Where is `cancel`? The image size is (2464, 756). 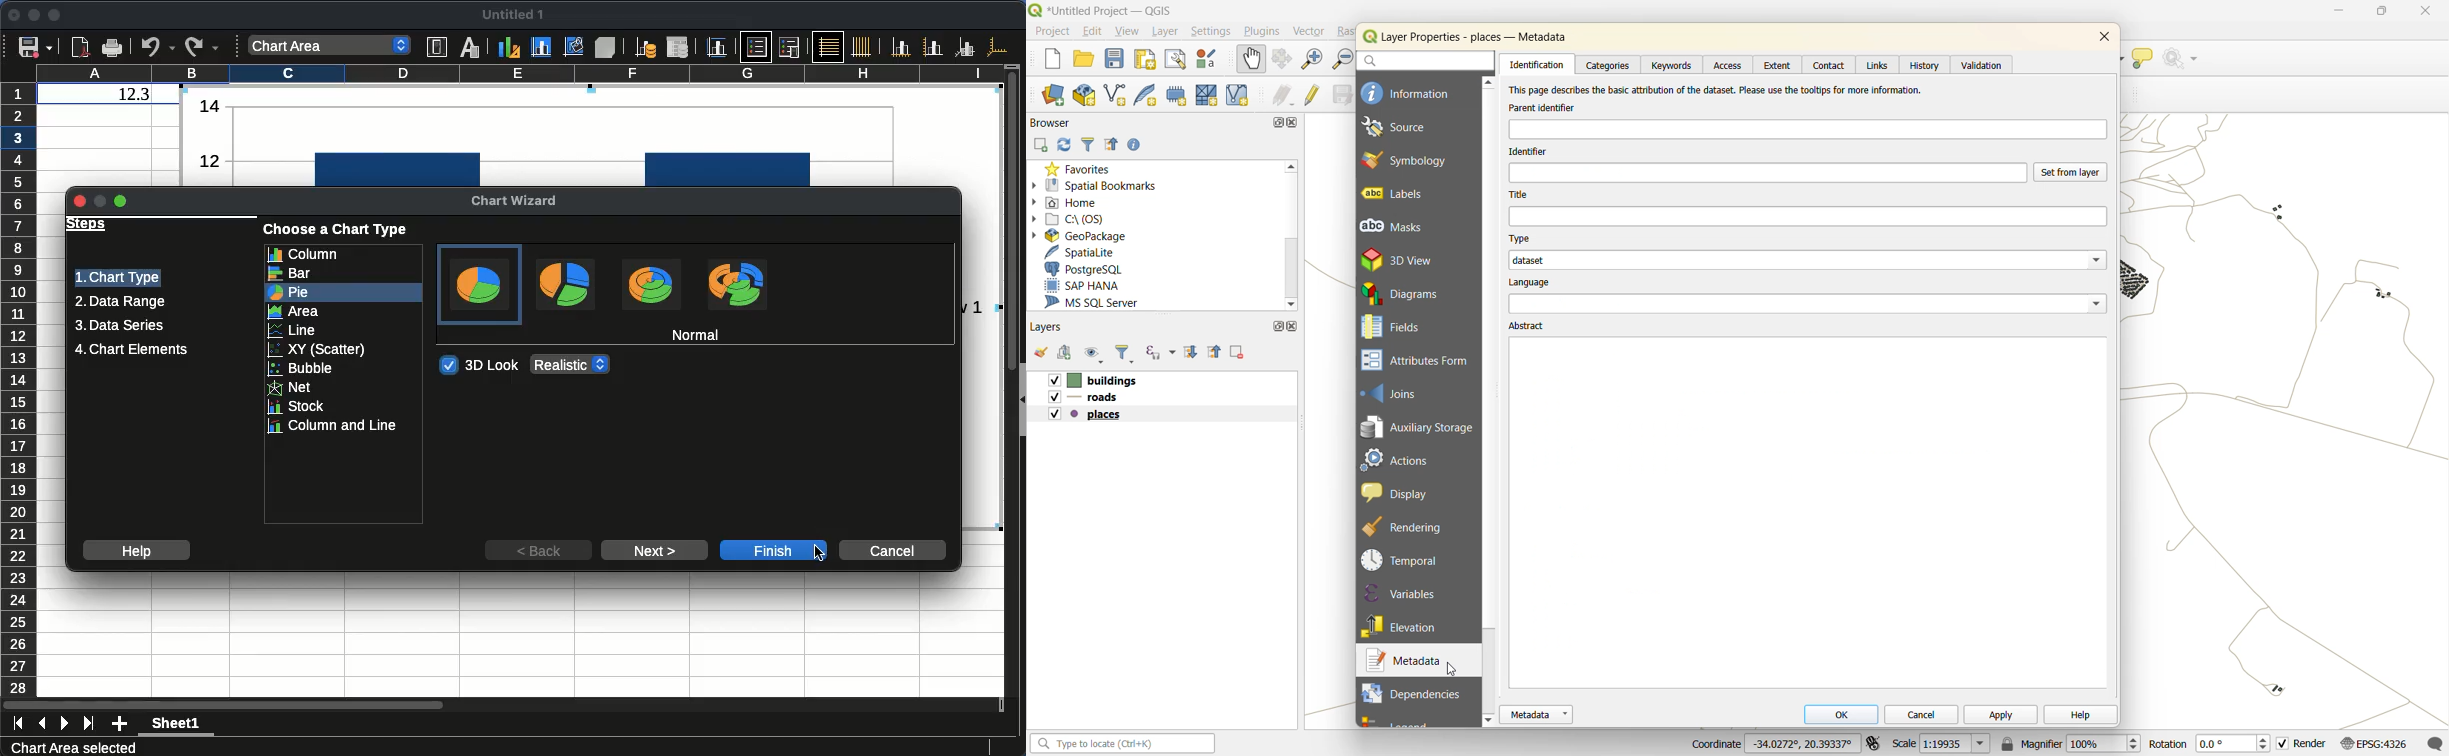
cancel is located at coordinates (1915, 714).